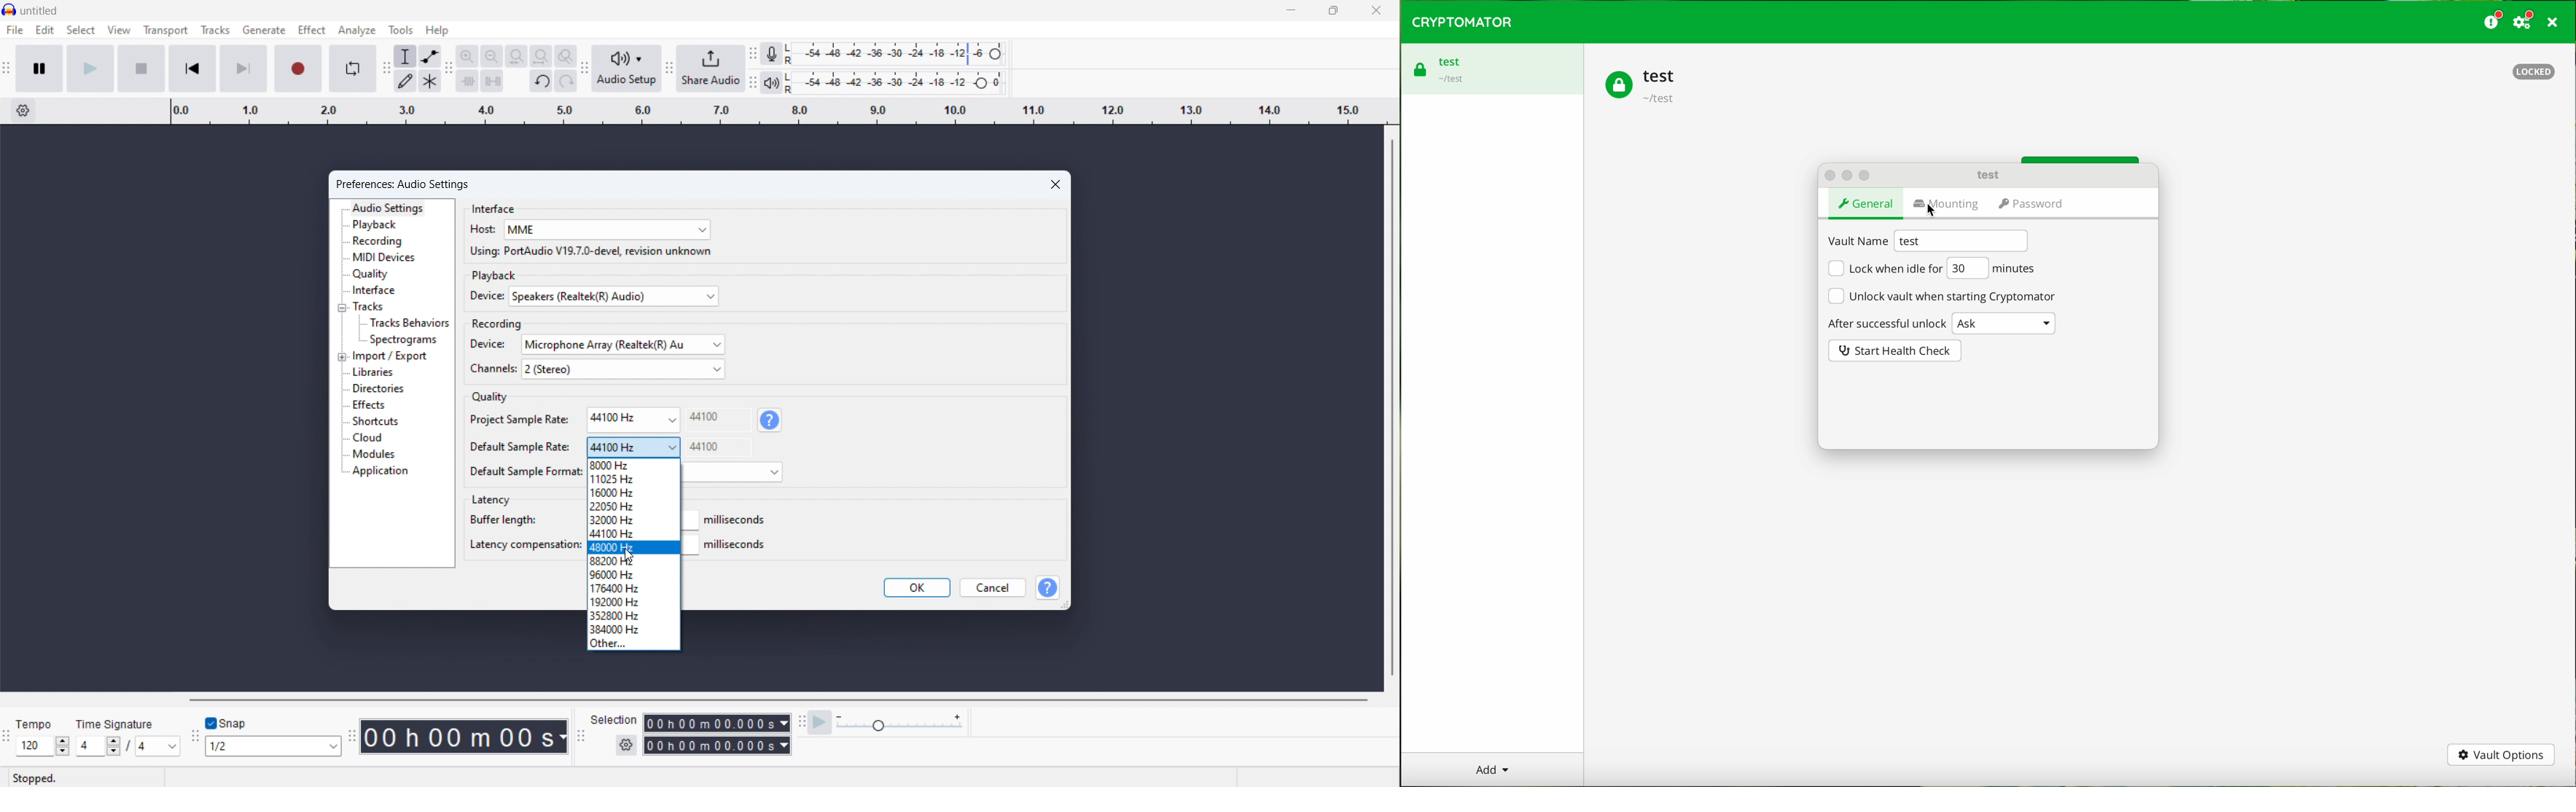 Image resolution: width=2576 pixels, height=812 pixels. I want to click on tracks, so click(370, 306).